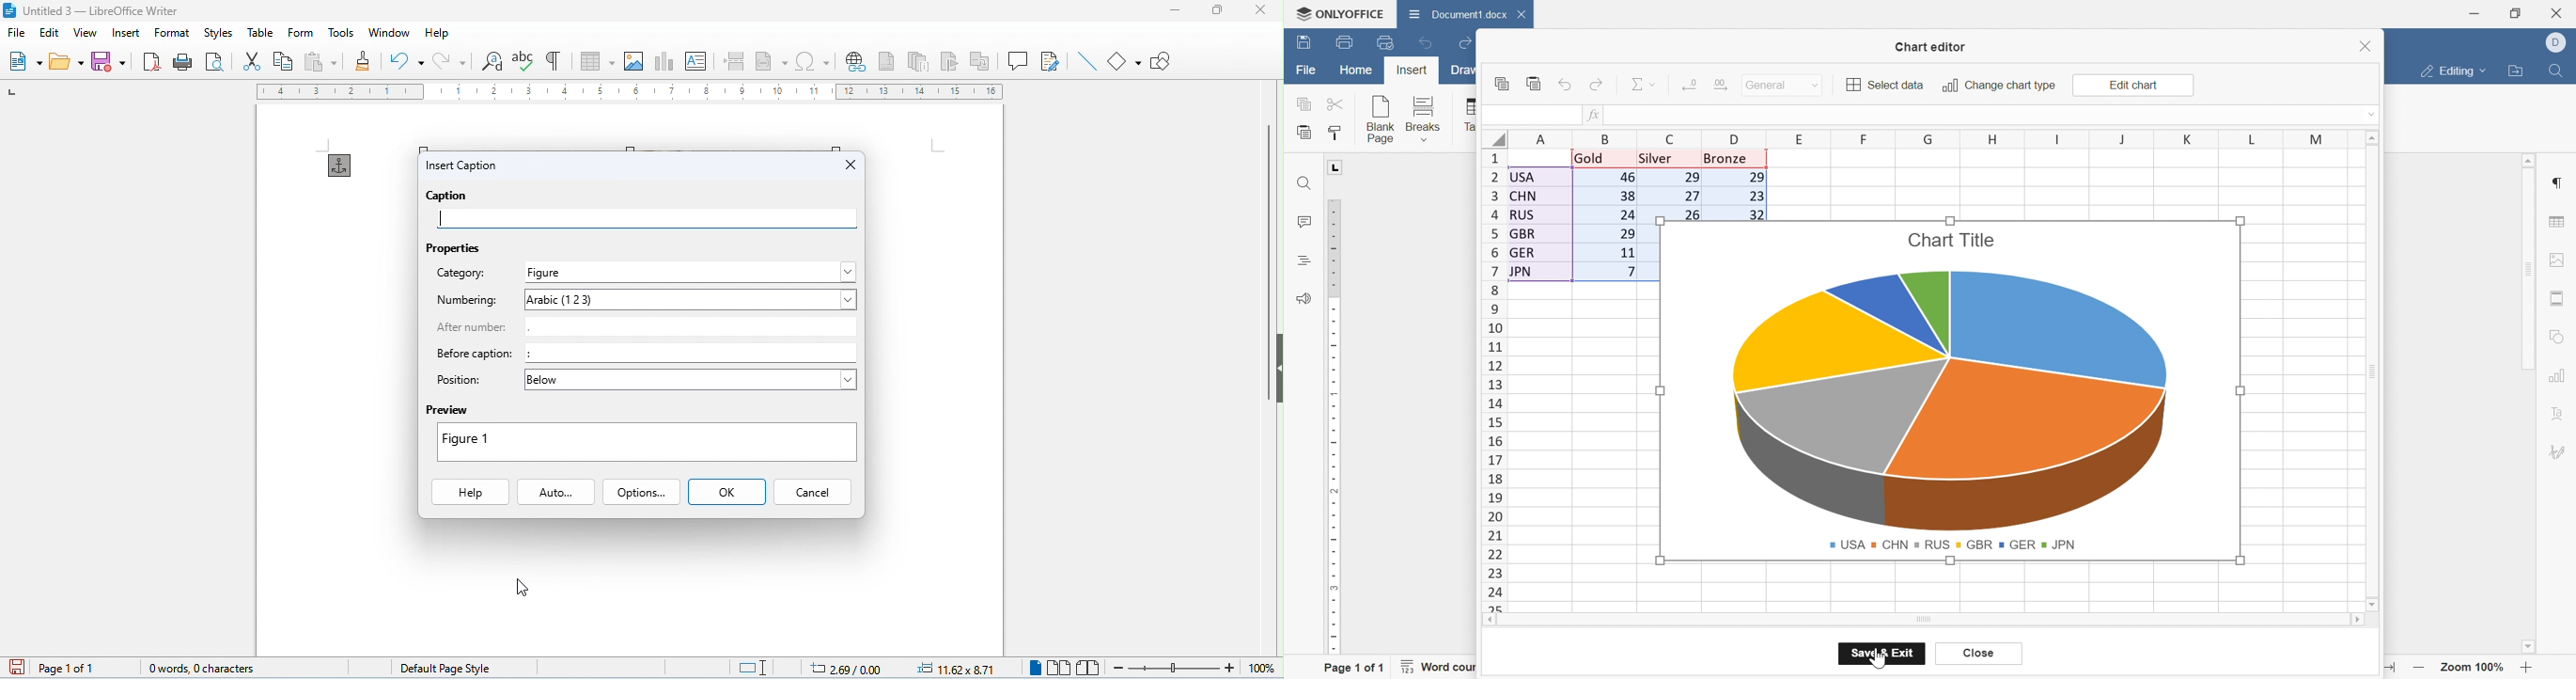 Image resolution: width=2576 pixels, height=700 pixels. Describe the element at coordinates (1885, 653) in the screenshot. I see `Save & Exit` at that location.